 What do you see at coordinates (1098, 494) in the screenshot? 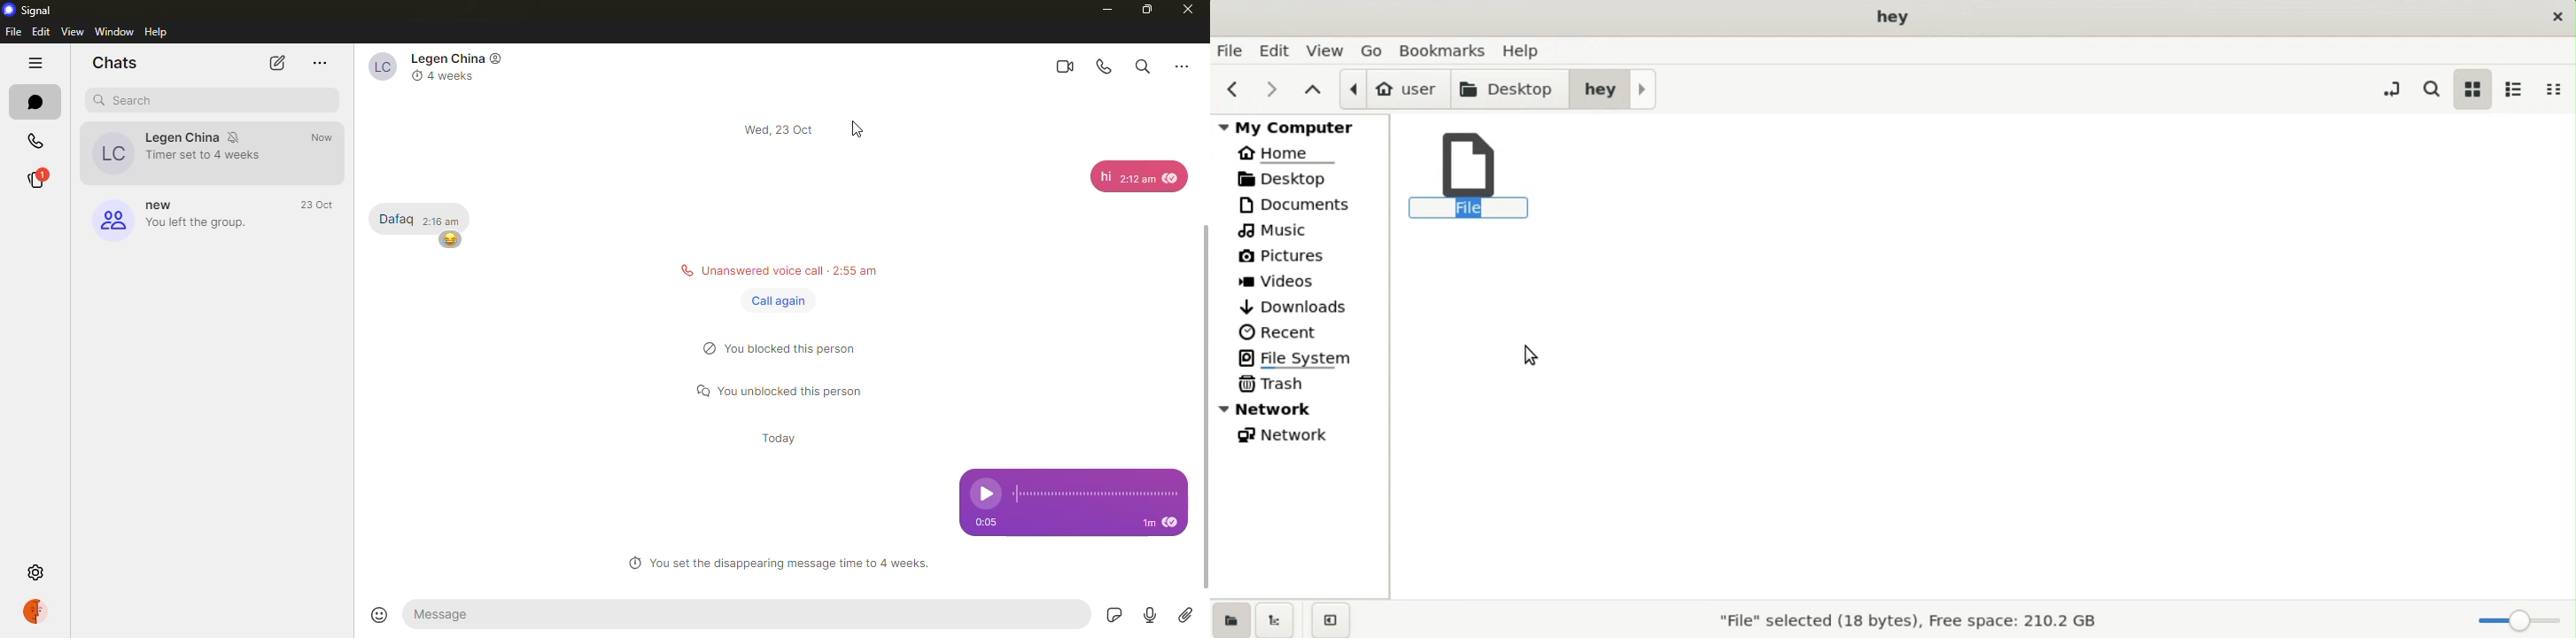
I see `track` at bounding box center [1098, 494].